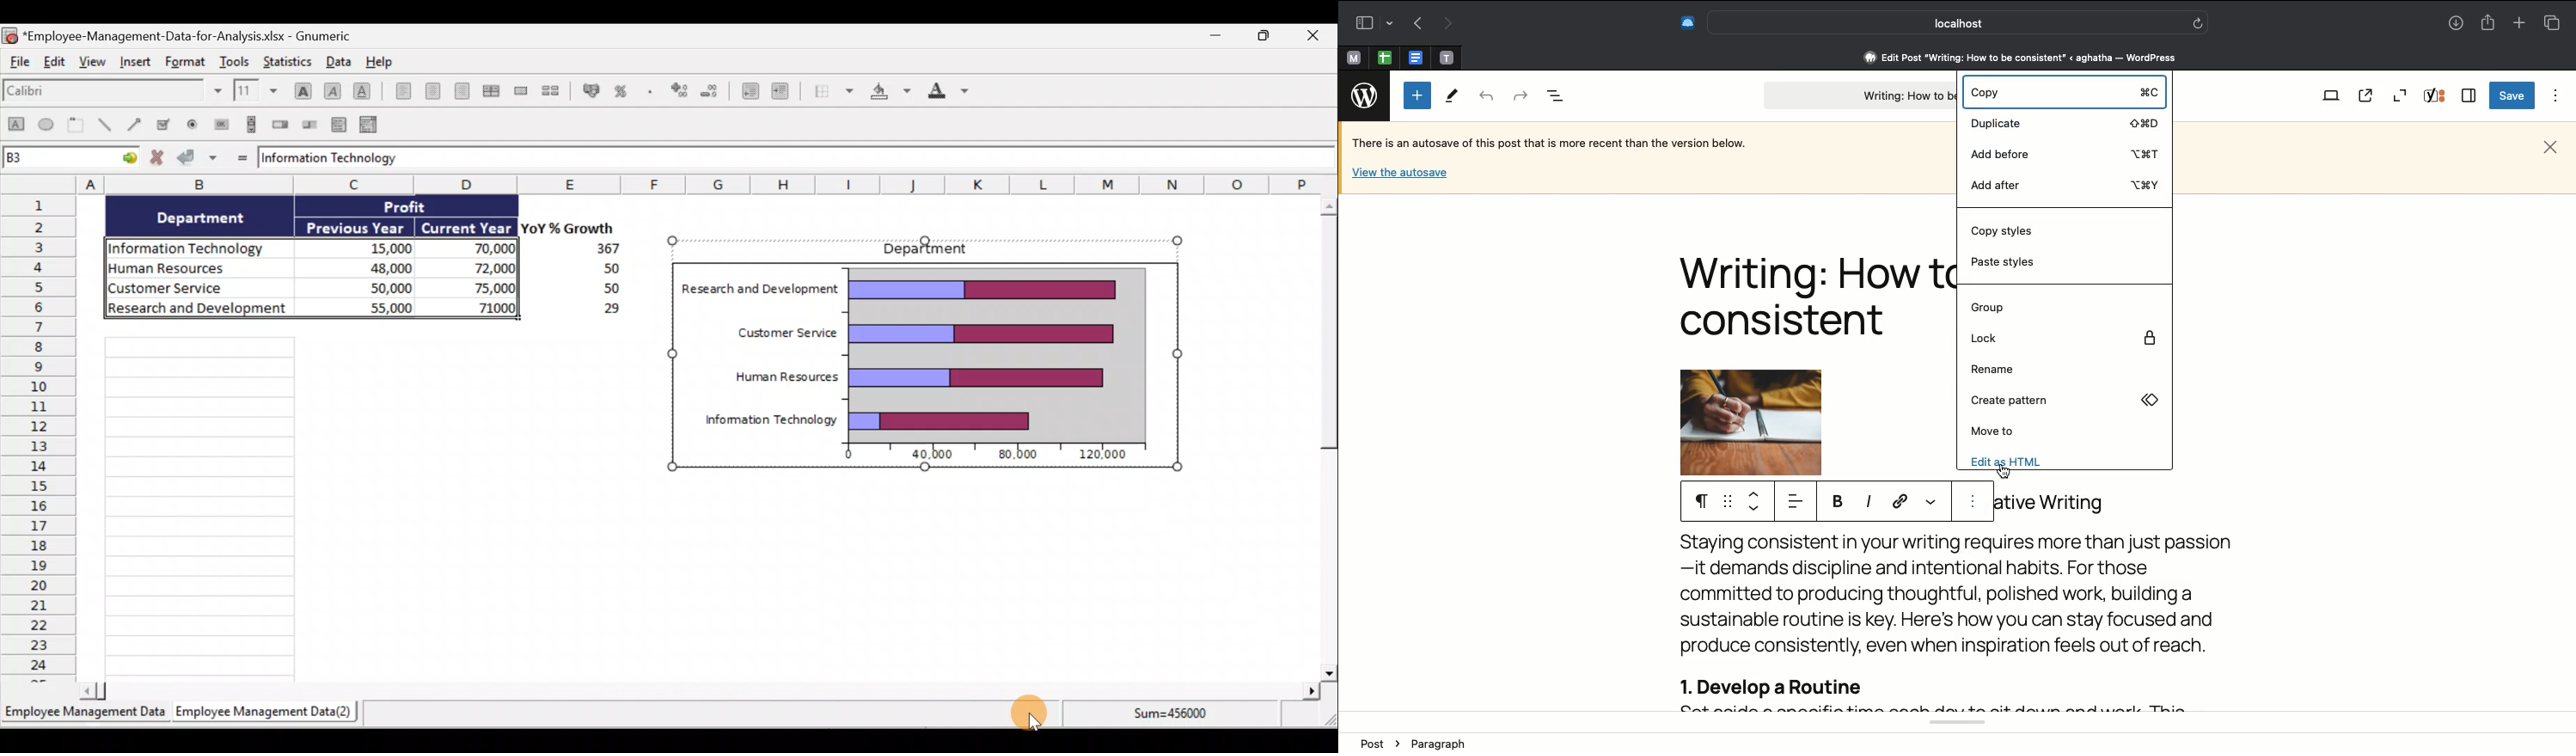  I want to click on 80.000, so click(1014, 455).